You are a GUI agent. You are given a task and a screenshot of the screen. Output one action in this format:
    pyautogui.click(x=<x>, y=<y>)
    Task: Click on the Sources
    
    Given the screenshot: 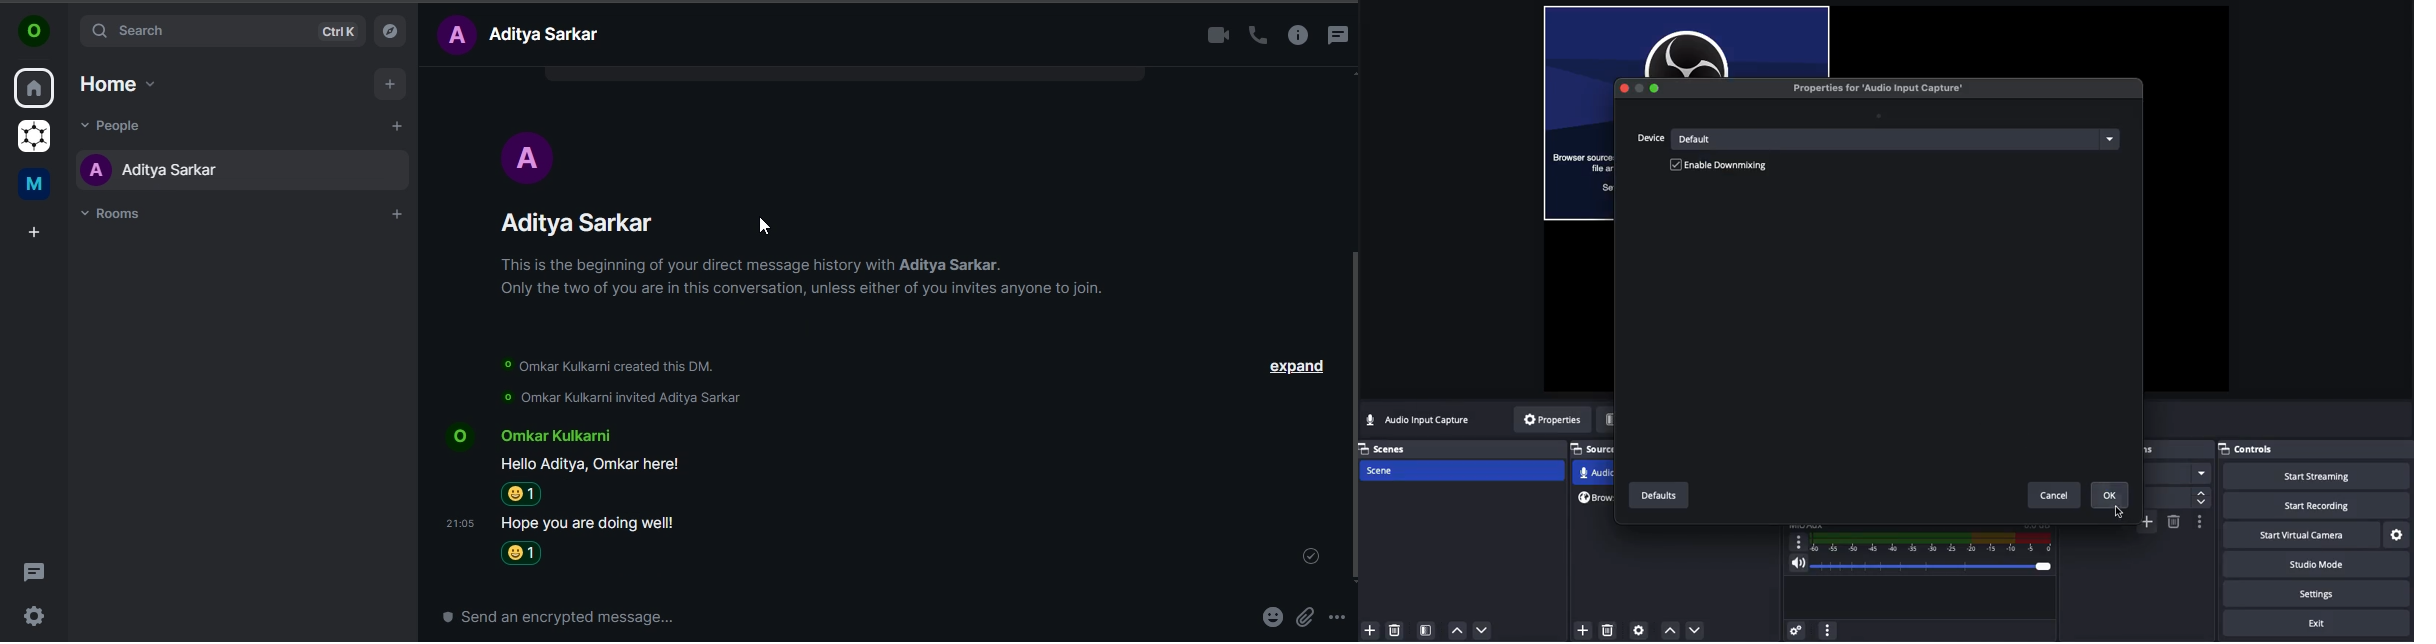 What is the action you would take?
    pyautogui.click(x=1595, y=450)
    